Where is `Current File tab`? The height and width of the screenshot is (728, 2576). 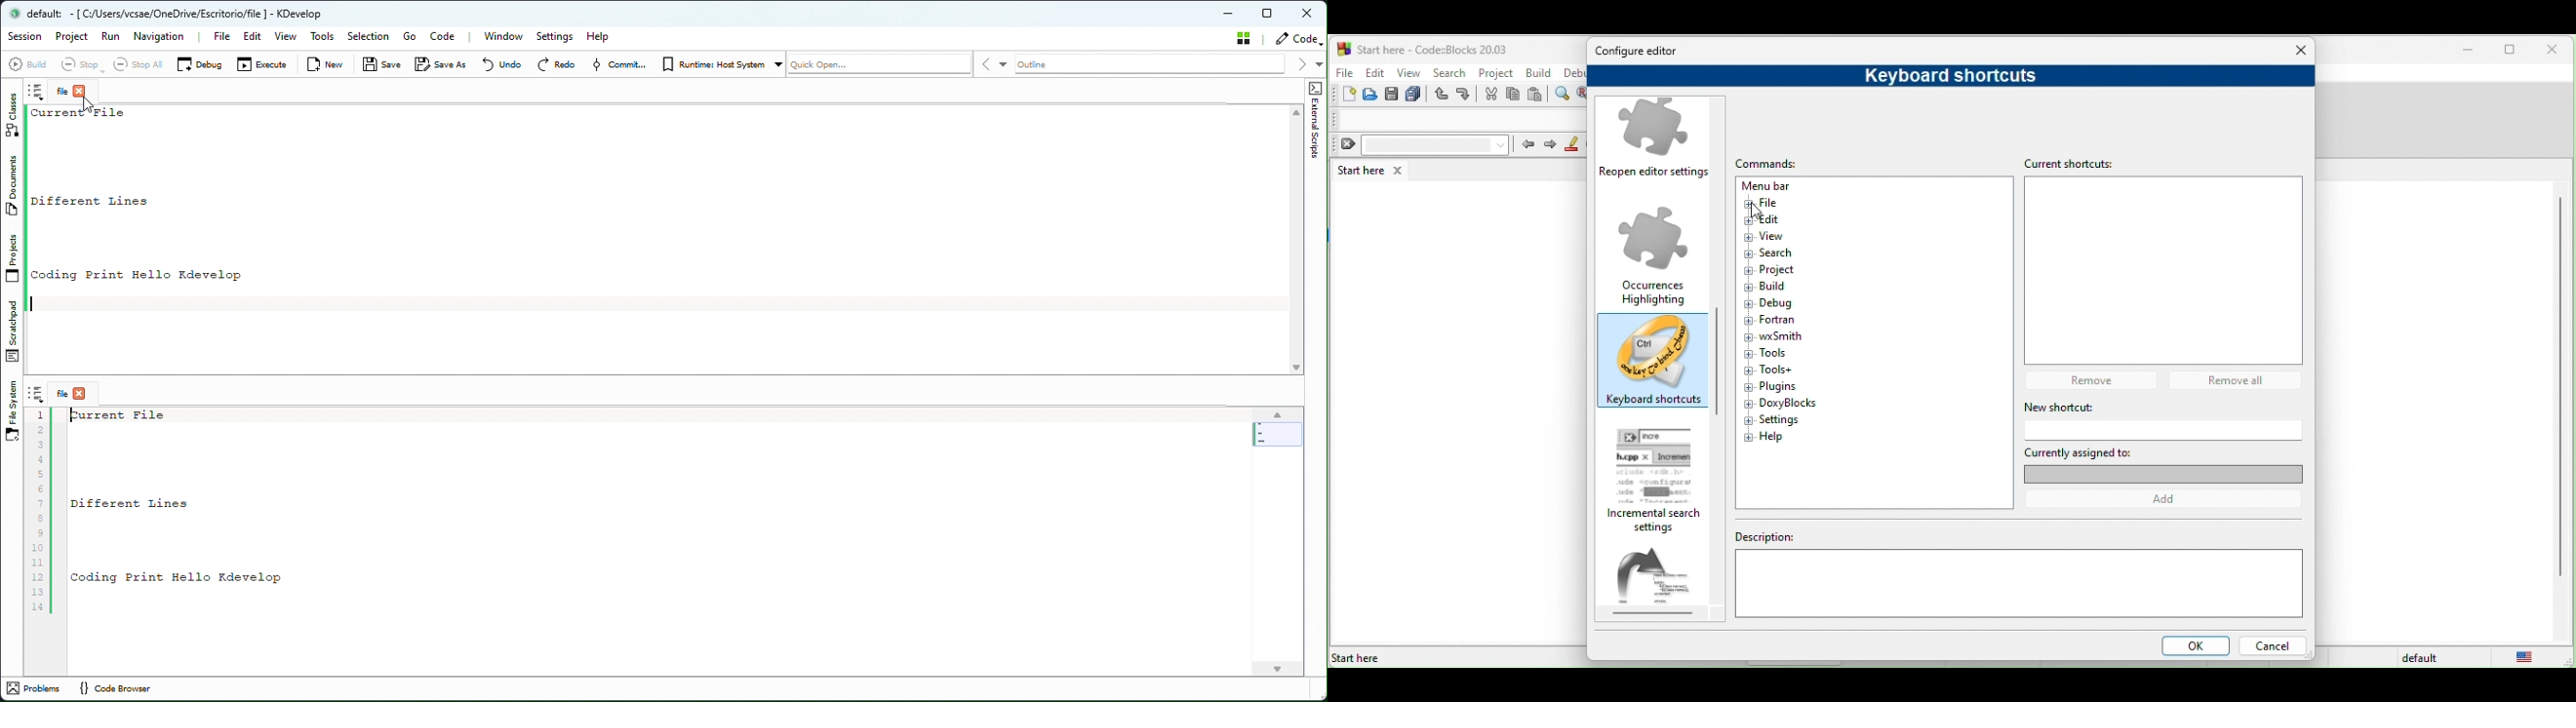
Current File tab is located at coordinates (68, 92).